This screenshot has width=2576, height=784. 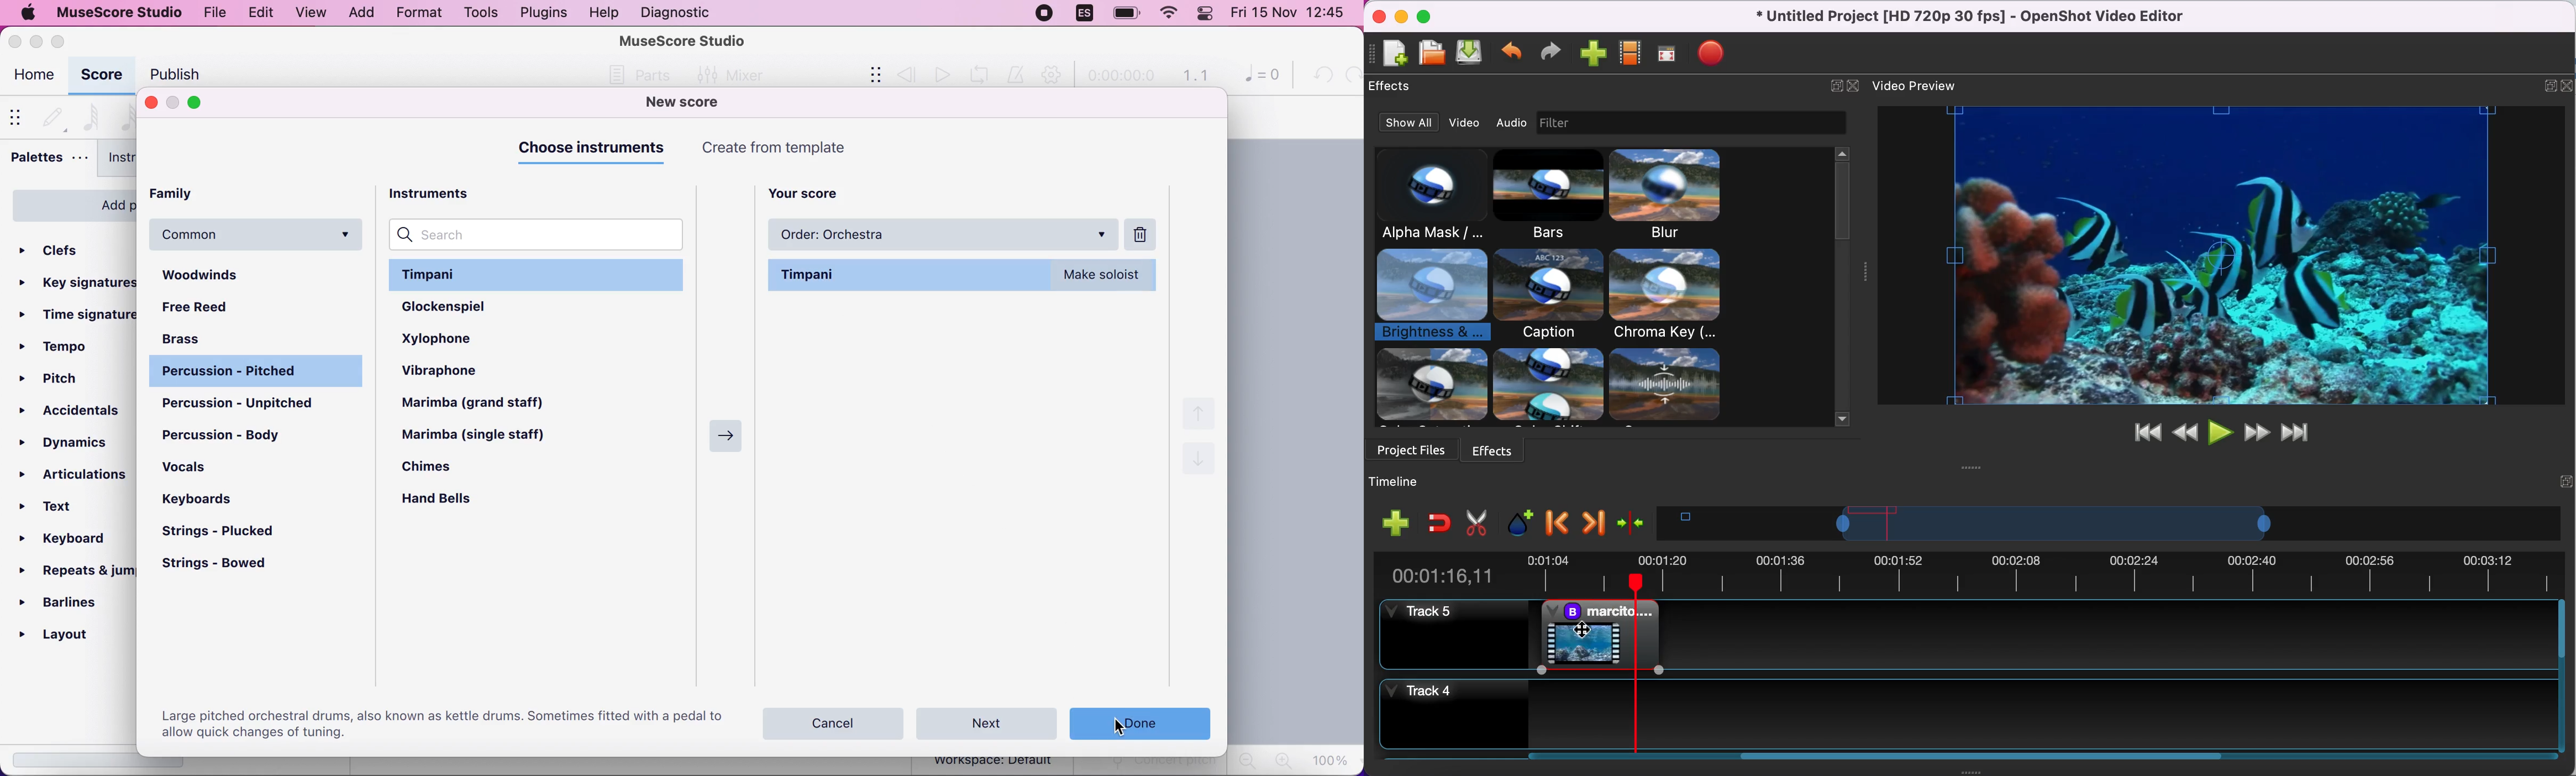 What do you see at coordinates (172, 74) in the screenshot?
I see `publish` at bounding box center [172, 74].